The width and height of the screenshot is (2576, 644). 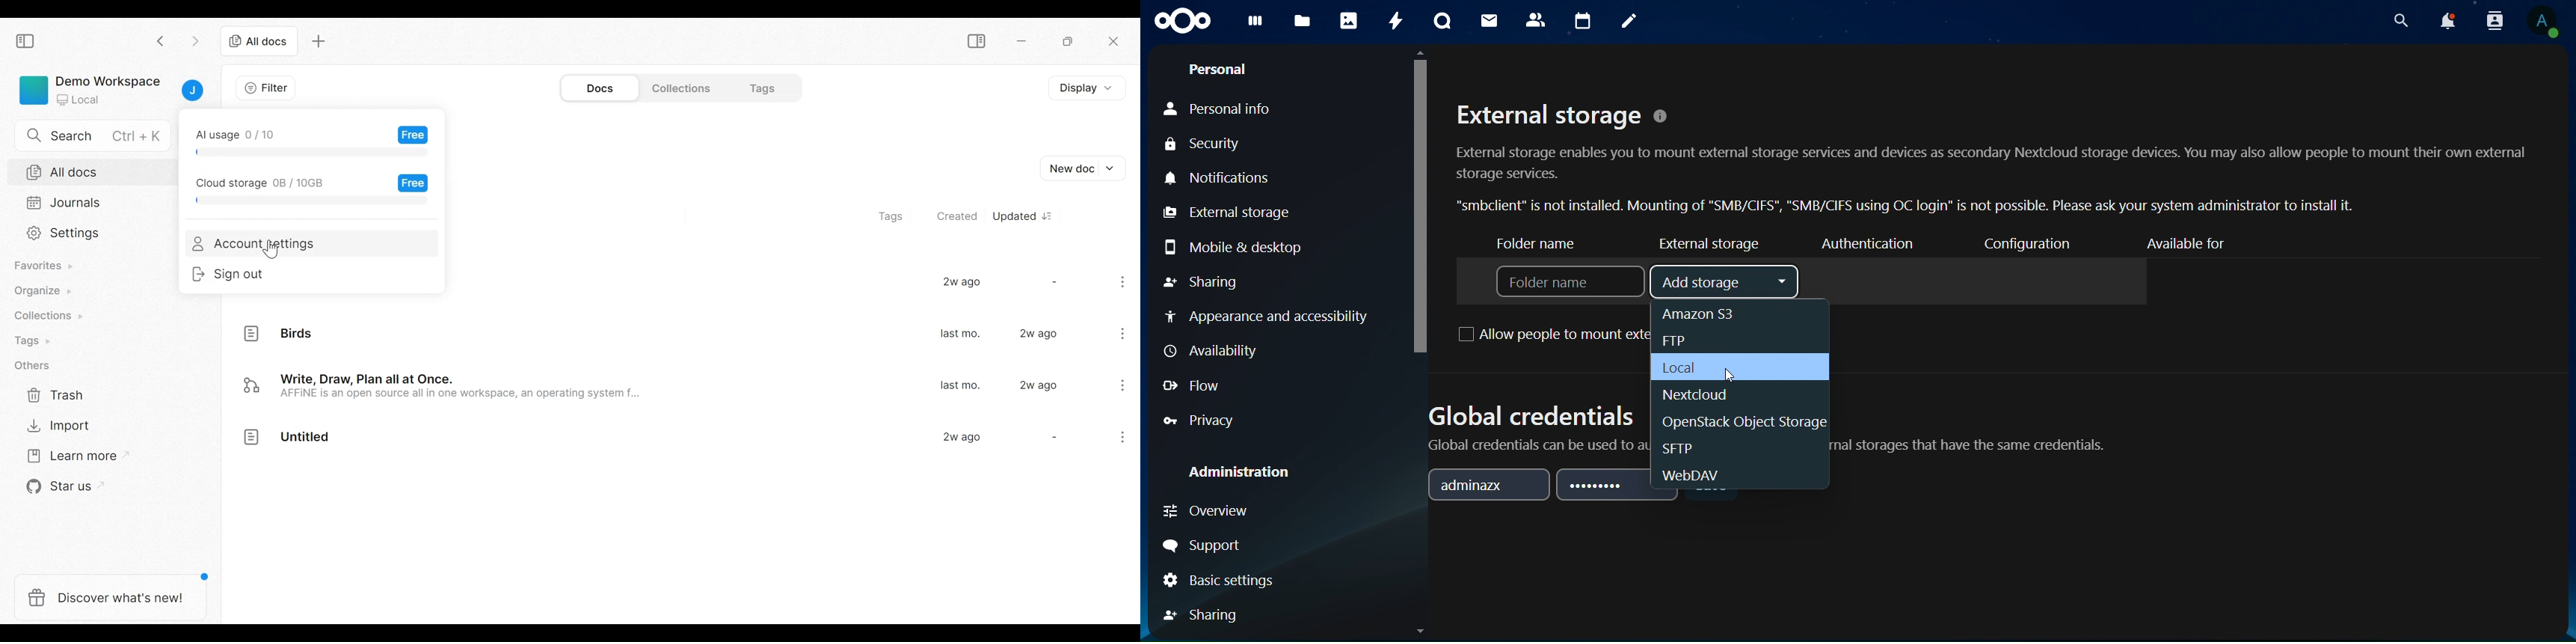 What do you see at coordinates (1207, 542) in the screenshot?
I see `support` at bounding box center [1207, 542].